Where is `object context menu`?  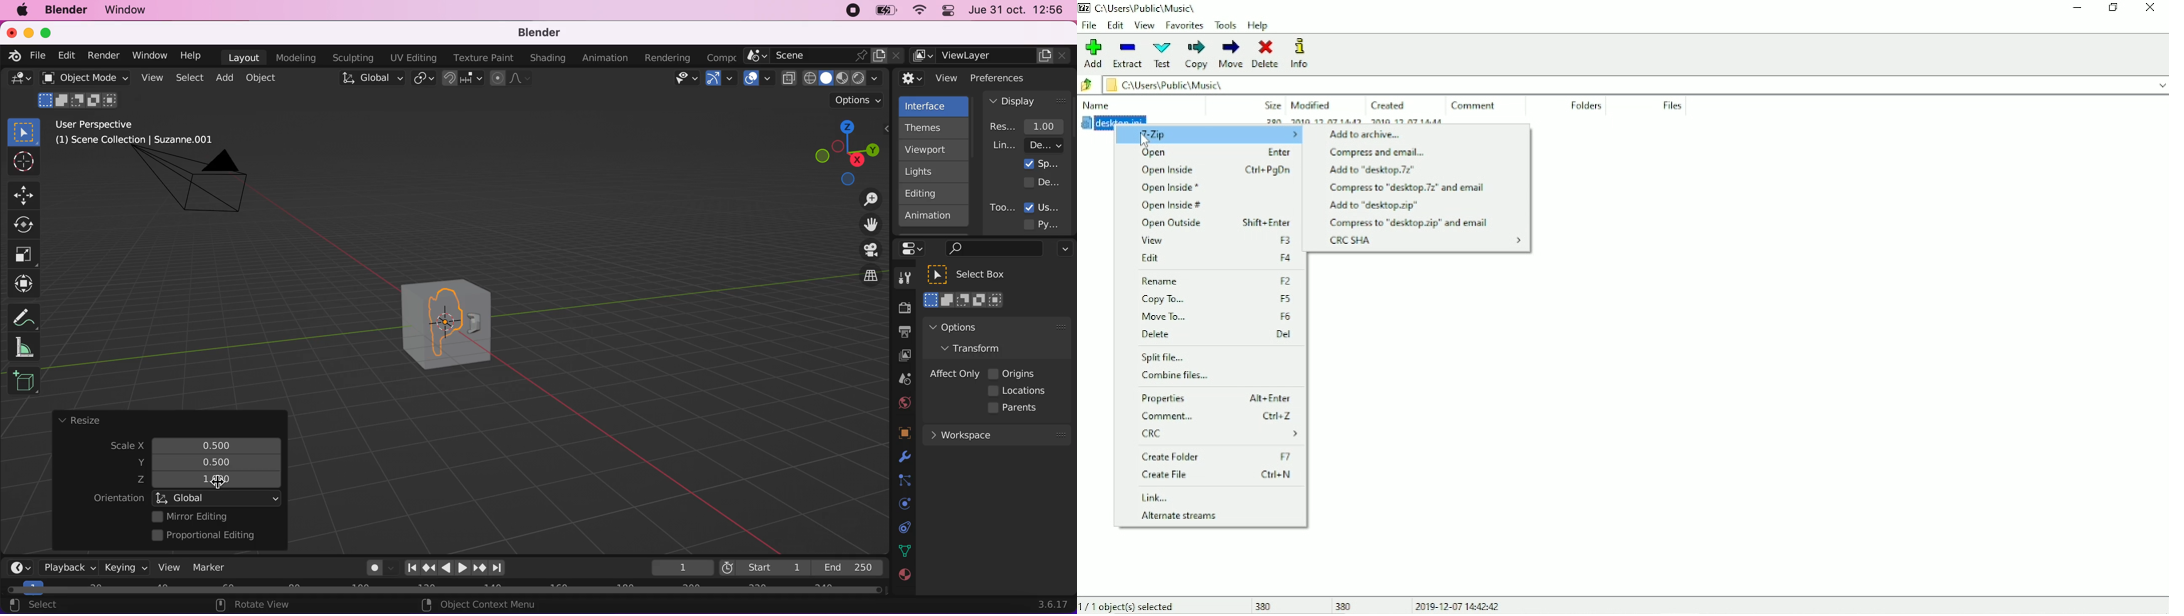
object context menu is located at coordinates (481, 604).